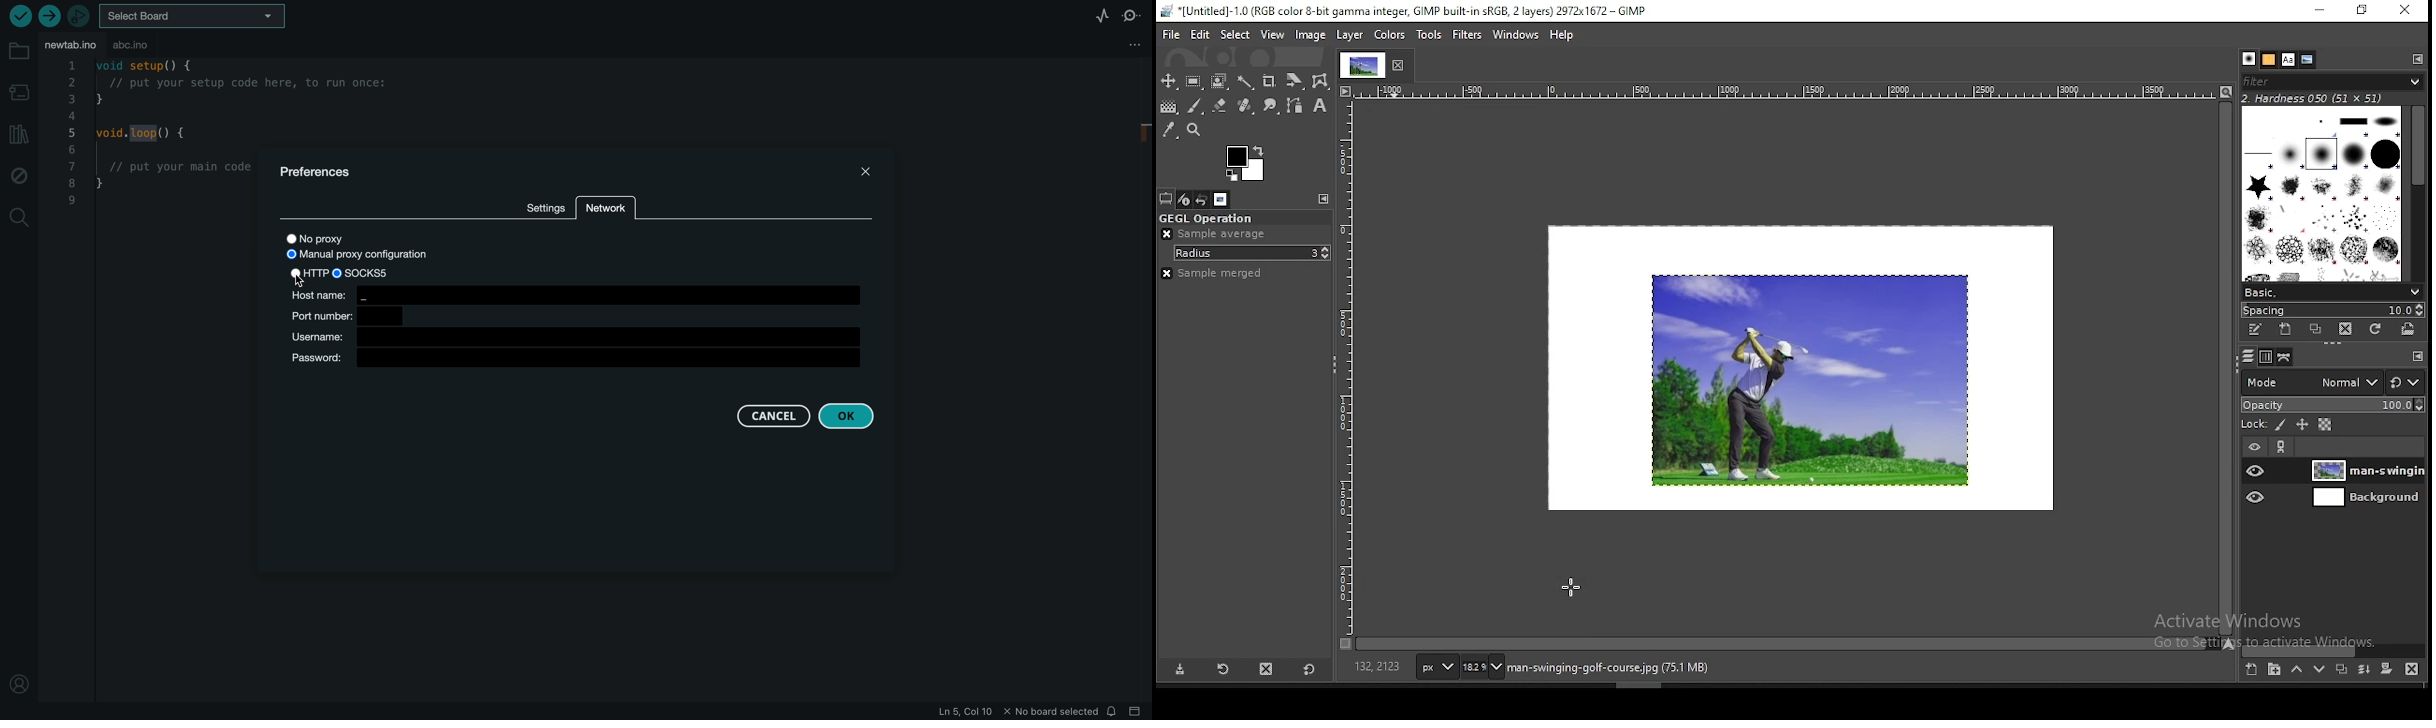 This screenshot has height=728, width=2436. What do you see at coordinates (2265, 359) in the screenshot?
I see `channels` at bounding box center [2265, 359].